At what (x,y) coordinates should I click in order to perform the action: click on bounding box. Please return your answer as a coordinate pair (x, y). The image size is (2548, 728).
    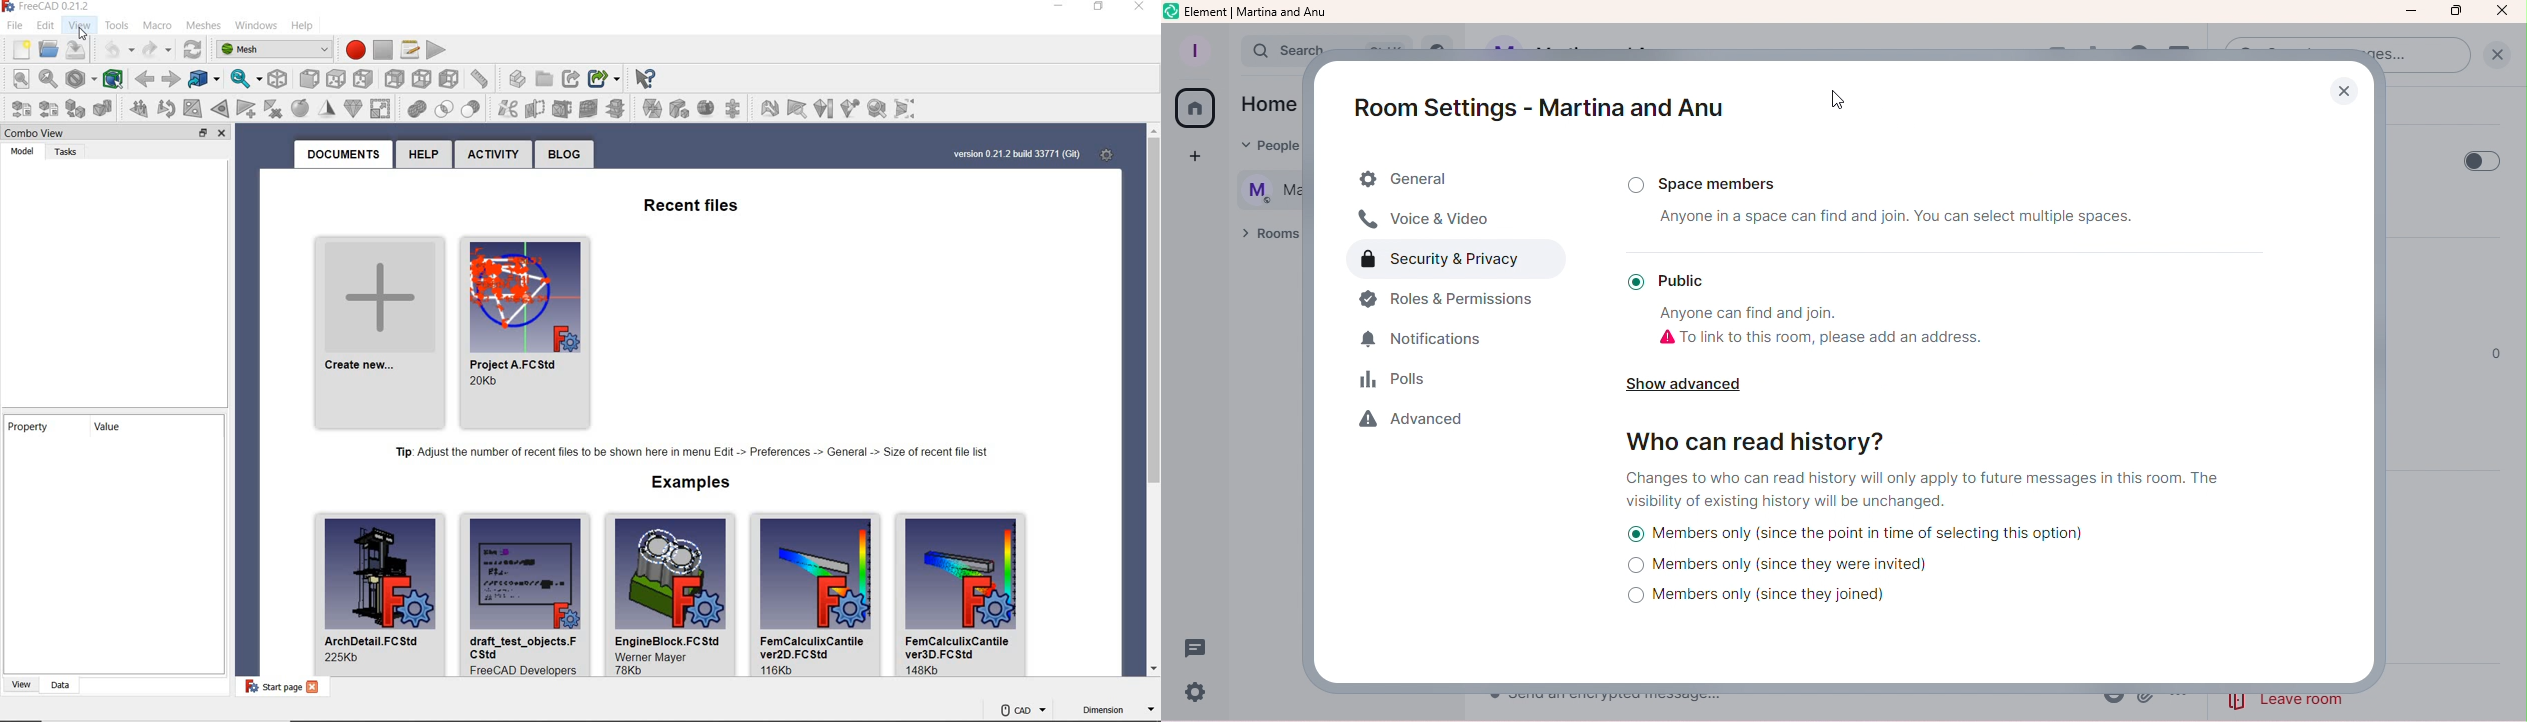
    Looking at the image, I should click on (111, 77).